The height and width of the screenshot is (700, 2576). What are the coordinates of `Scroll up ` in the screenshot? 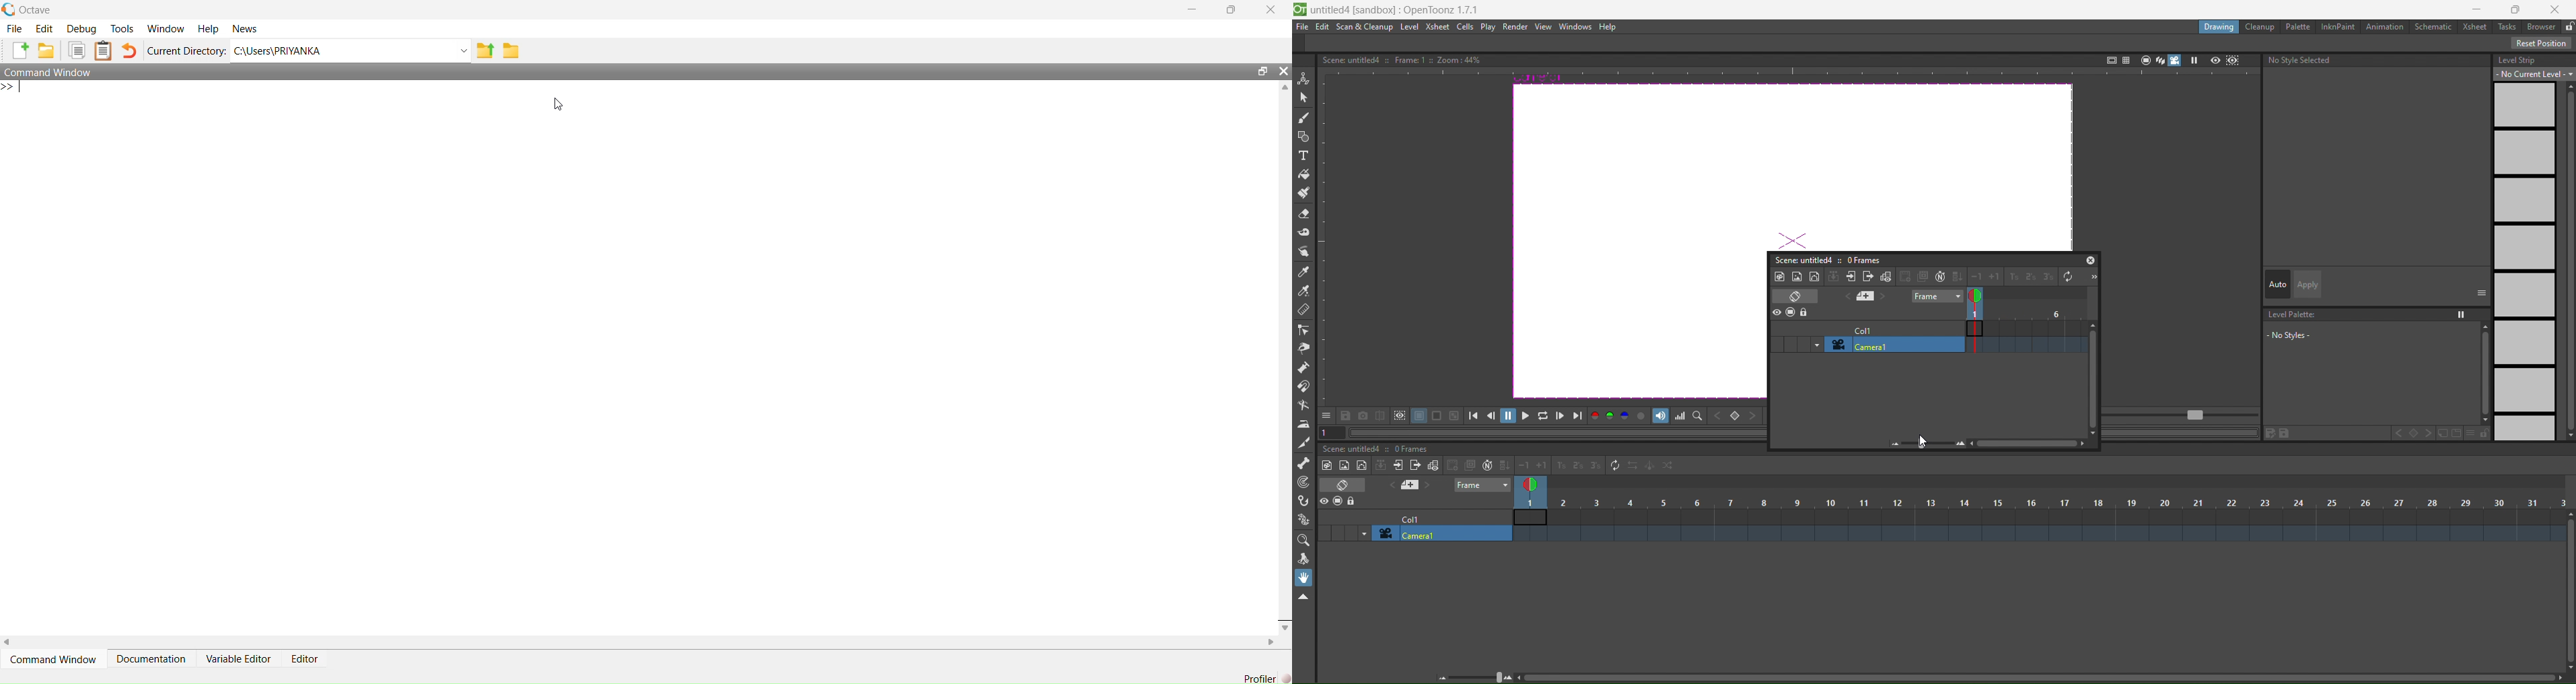 It's located at (1284, 90).